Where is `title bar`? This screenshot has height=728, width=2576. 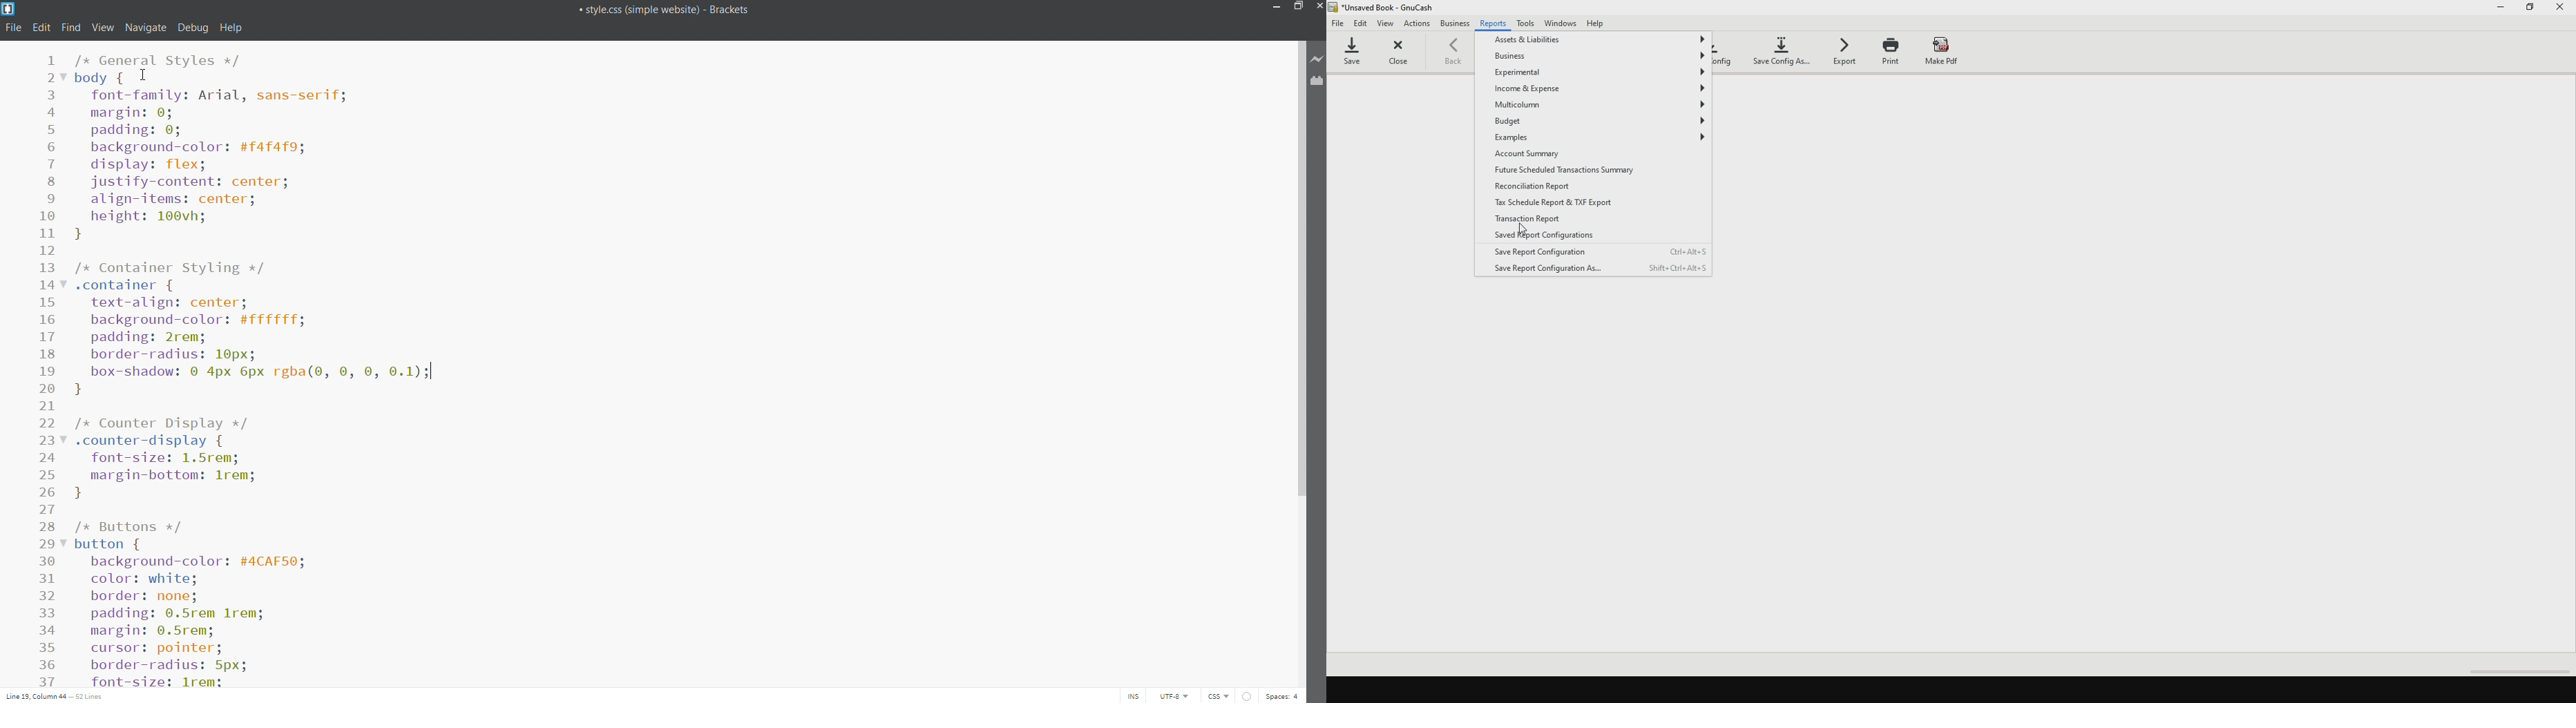
title bar is located at coordinates (628, 10).